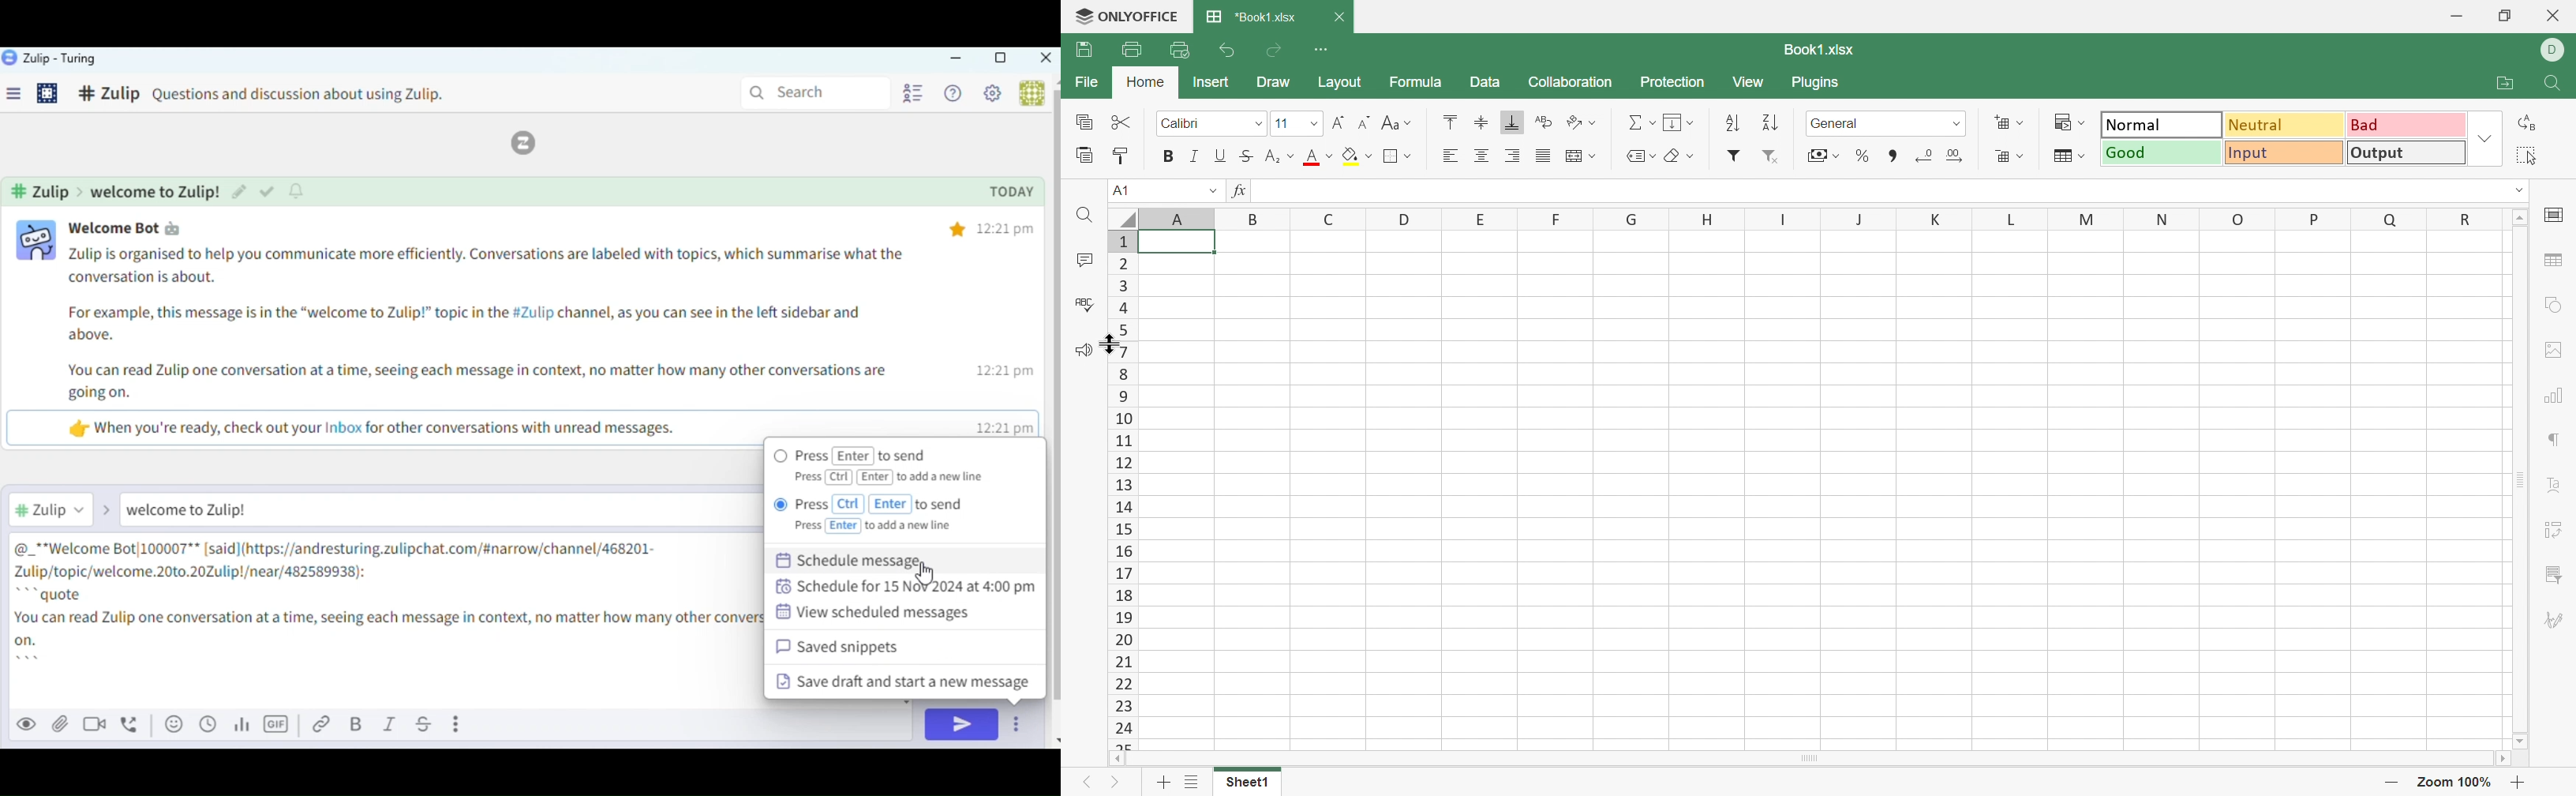  What do you see at coordinates (1251, 14) in the screenshot?
I see `*Book1.xlsx` at bounding box center [1251, 14].